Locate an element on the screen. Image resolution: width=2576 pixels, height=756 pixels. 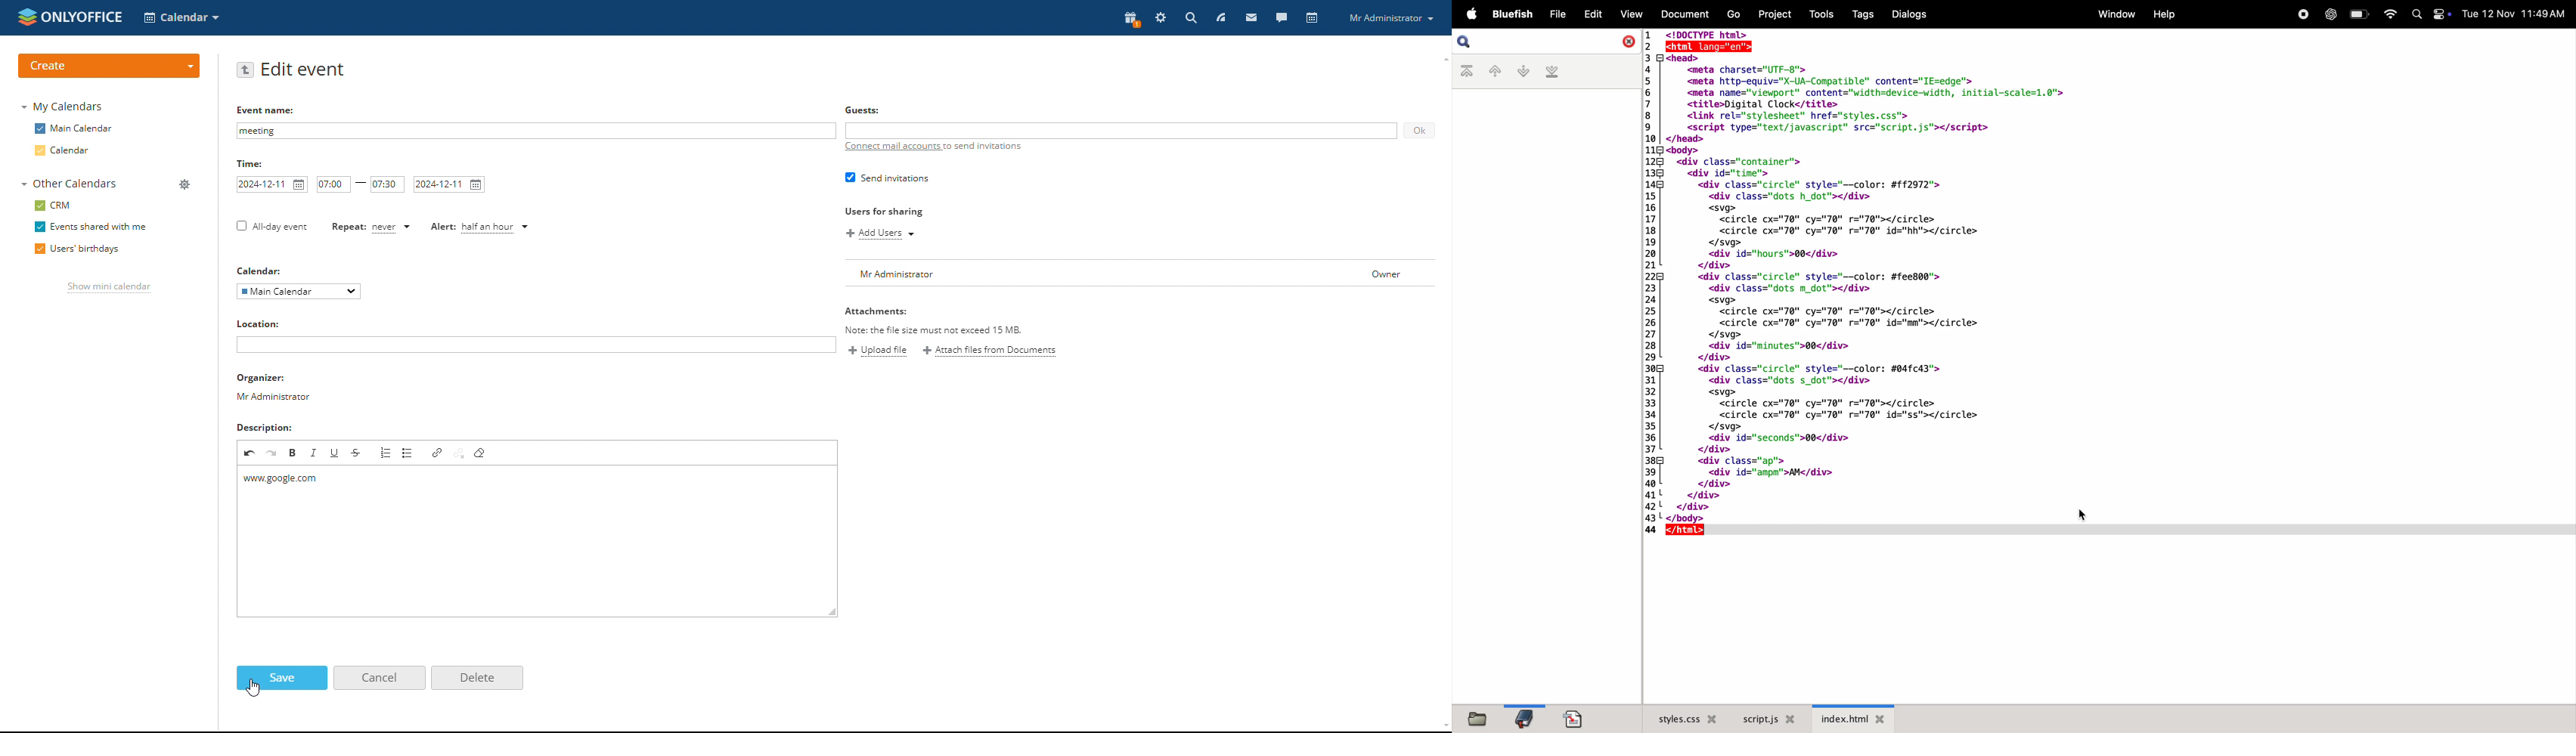
start time is located at coordinates (334, 184).